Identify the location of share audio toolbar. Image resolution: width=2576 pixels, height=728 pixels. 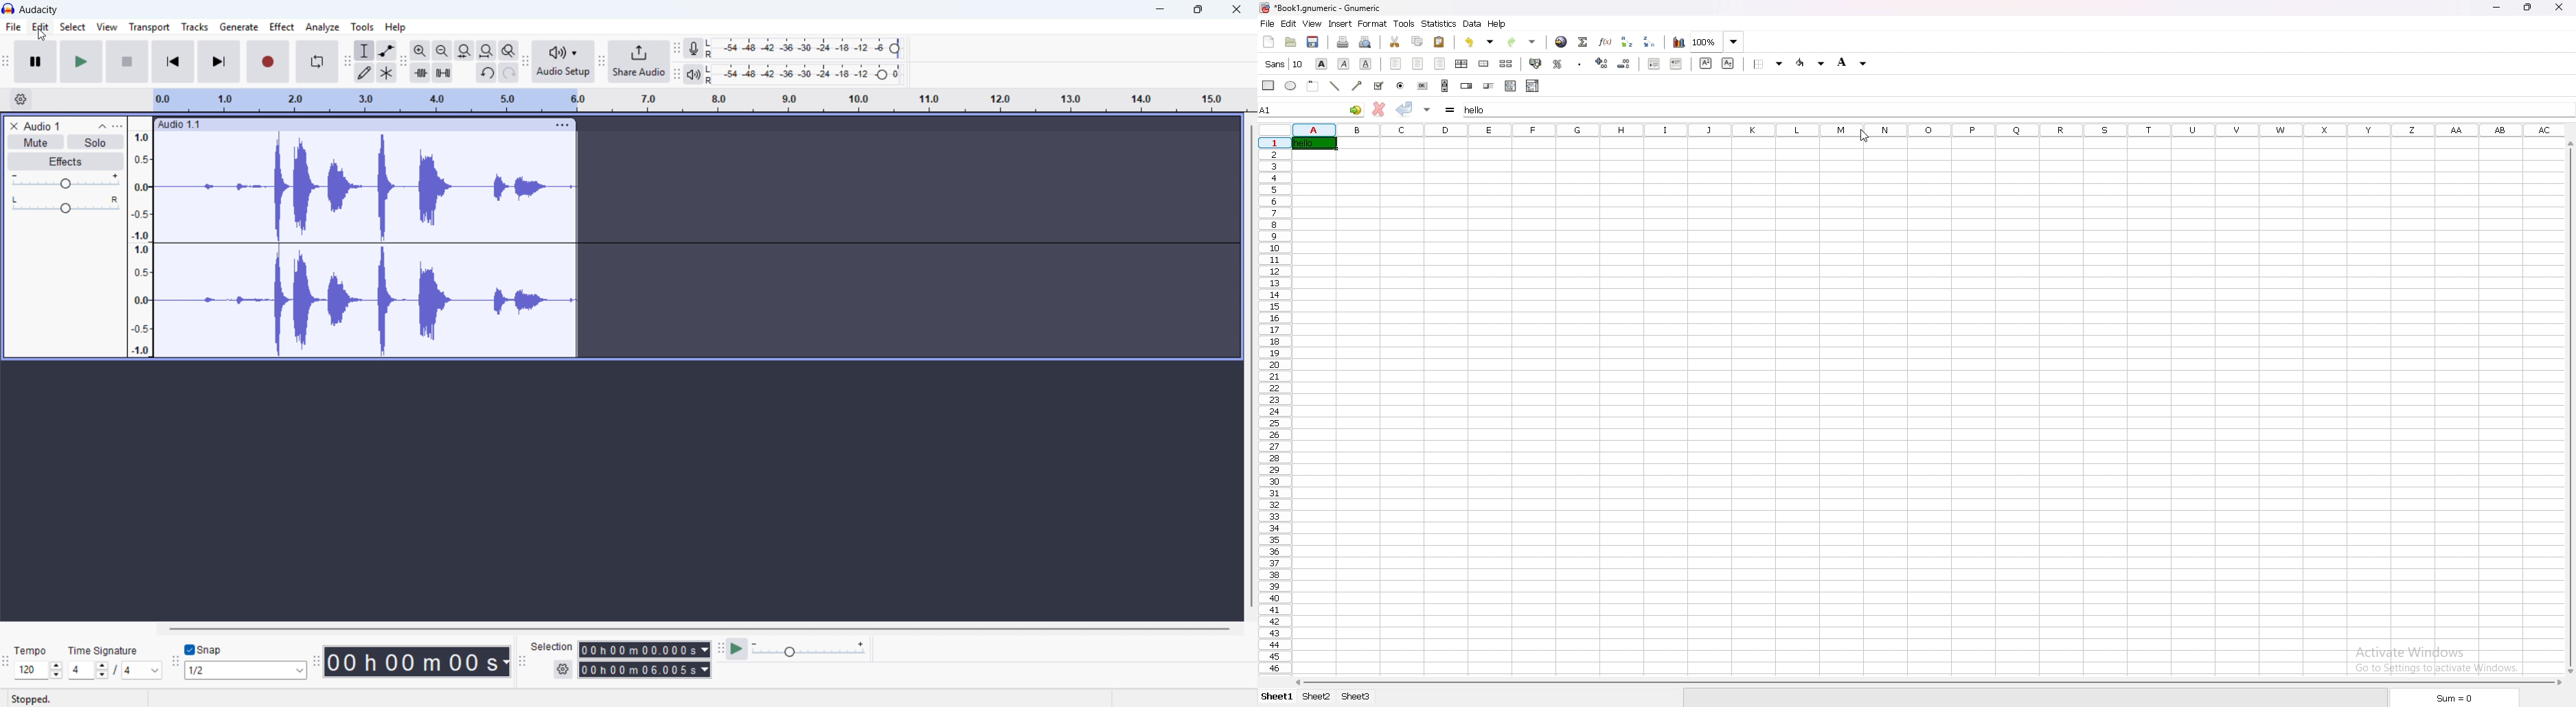
(602, 62).